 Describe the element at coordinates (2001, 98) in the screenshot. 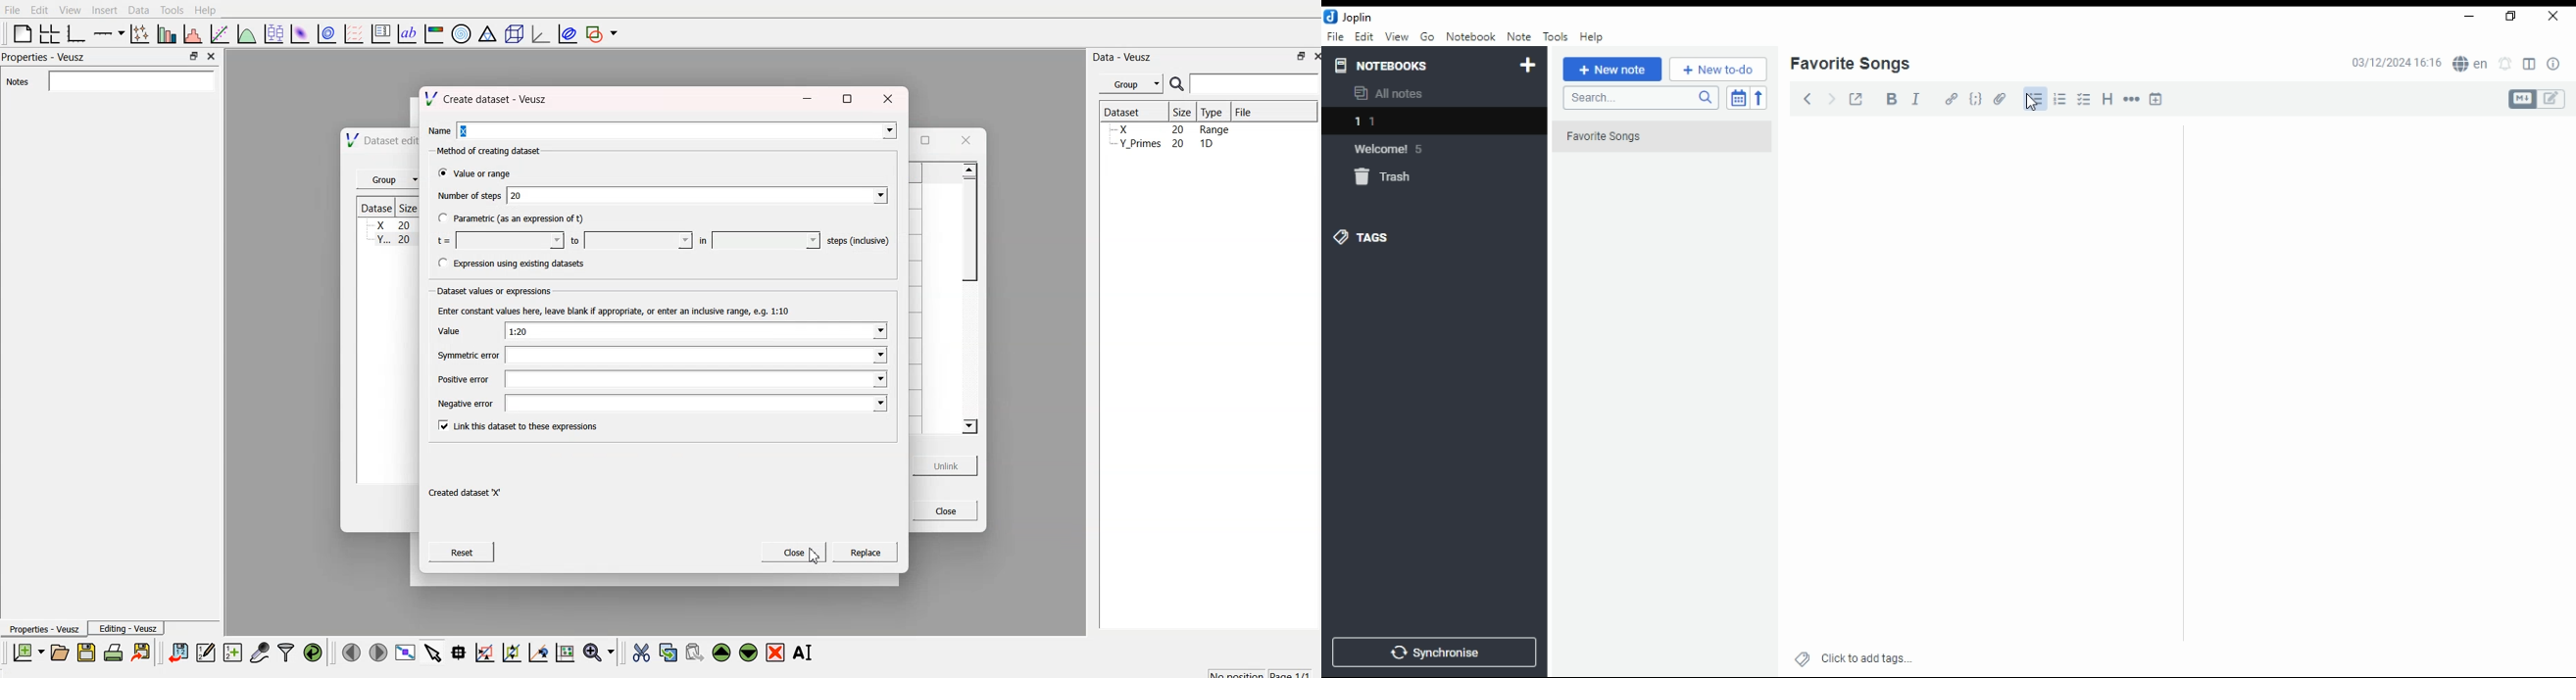

I see `attach file` at that location.